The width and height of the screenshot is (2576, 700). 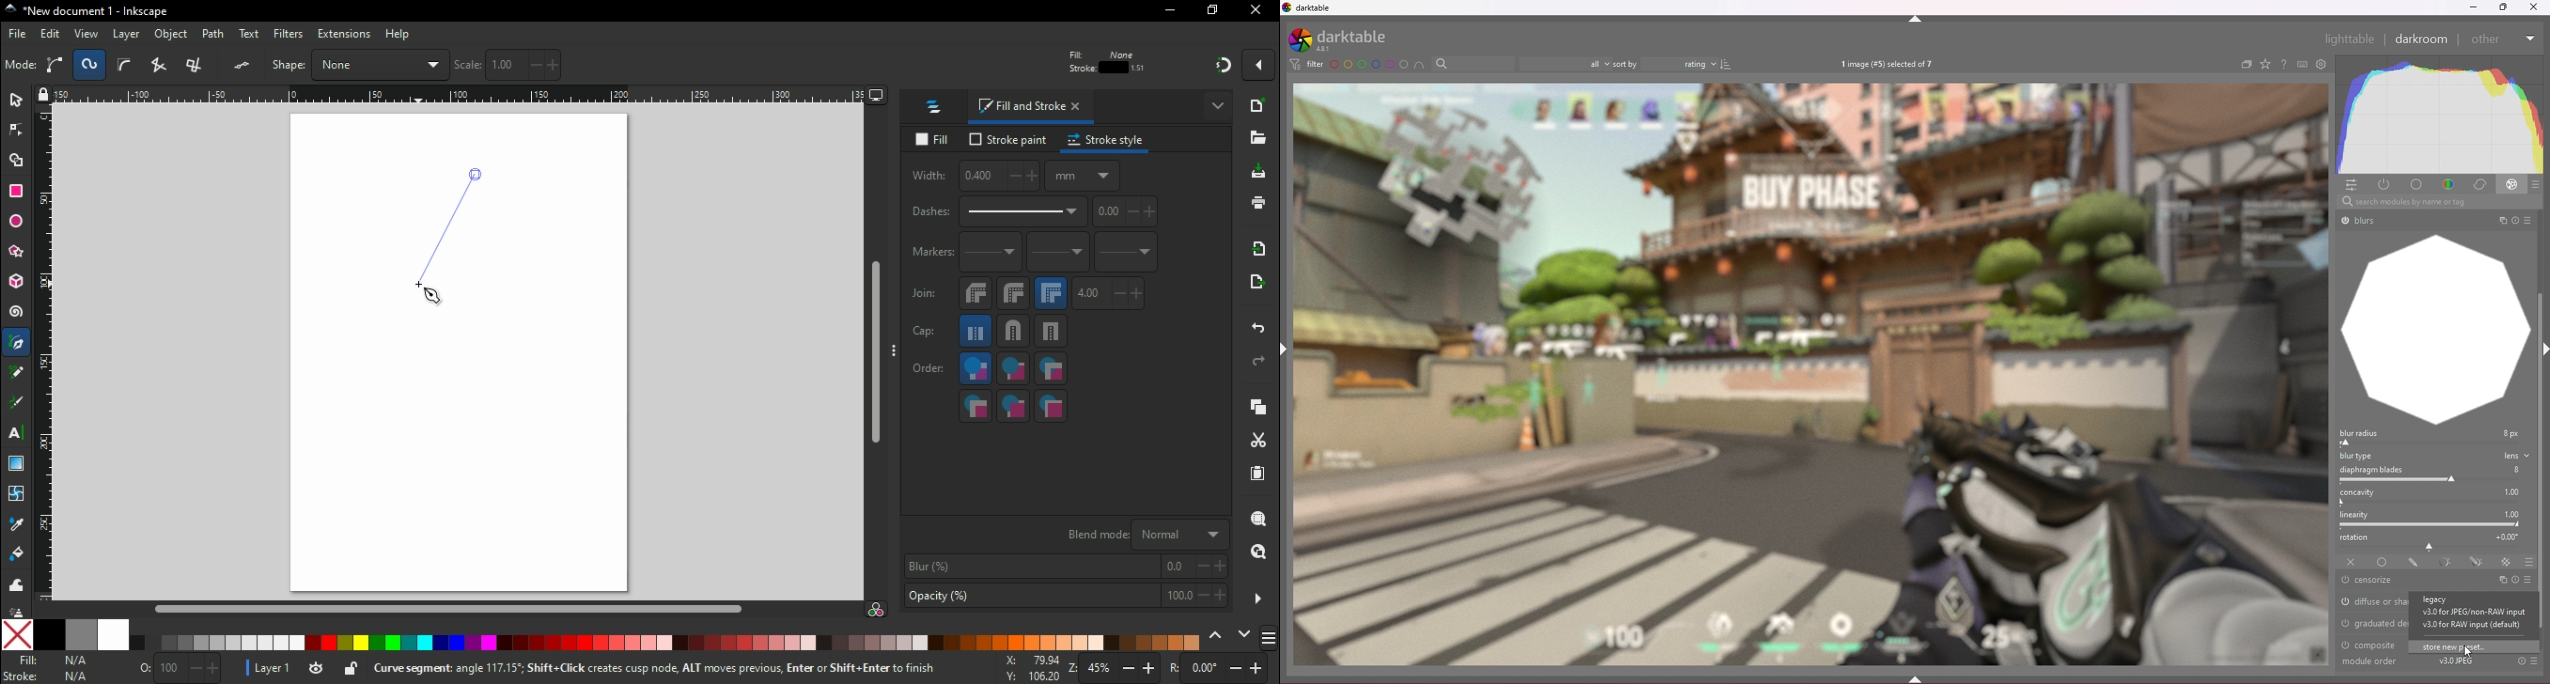 I want to click on redo, so click(x=1262, y=363).